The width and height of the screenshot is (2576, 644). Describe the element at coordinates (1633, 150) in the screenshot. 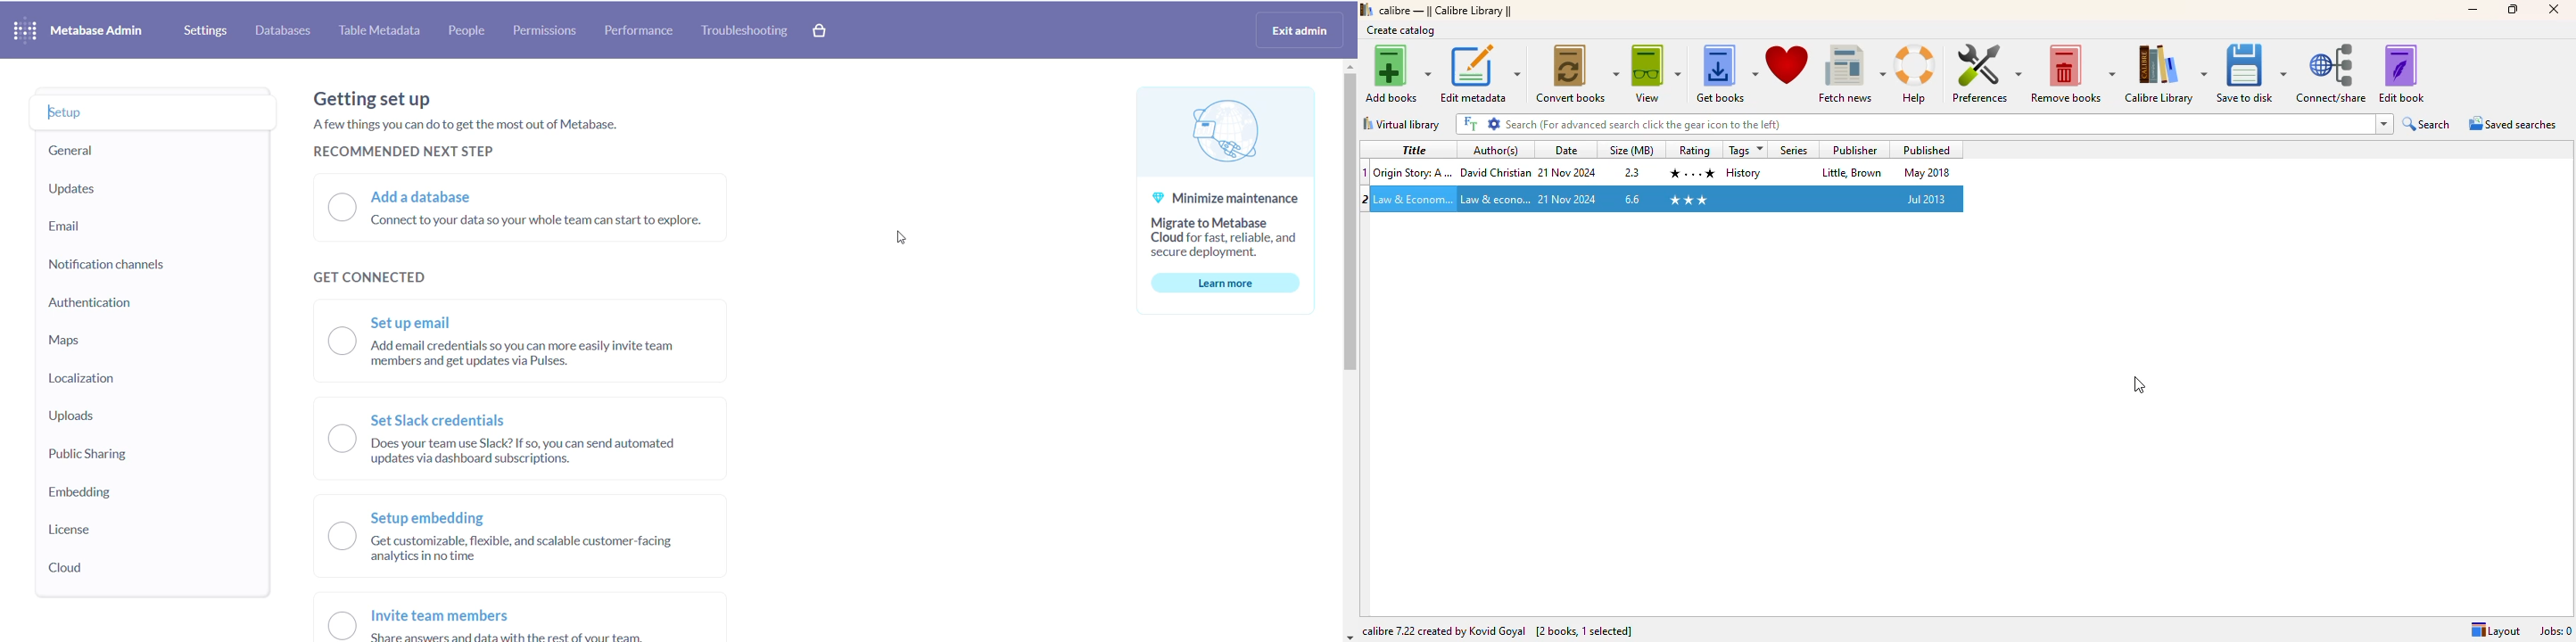

I see `size(MB)` at that location.